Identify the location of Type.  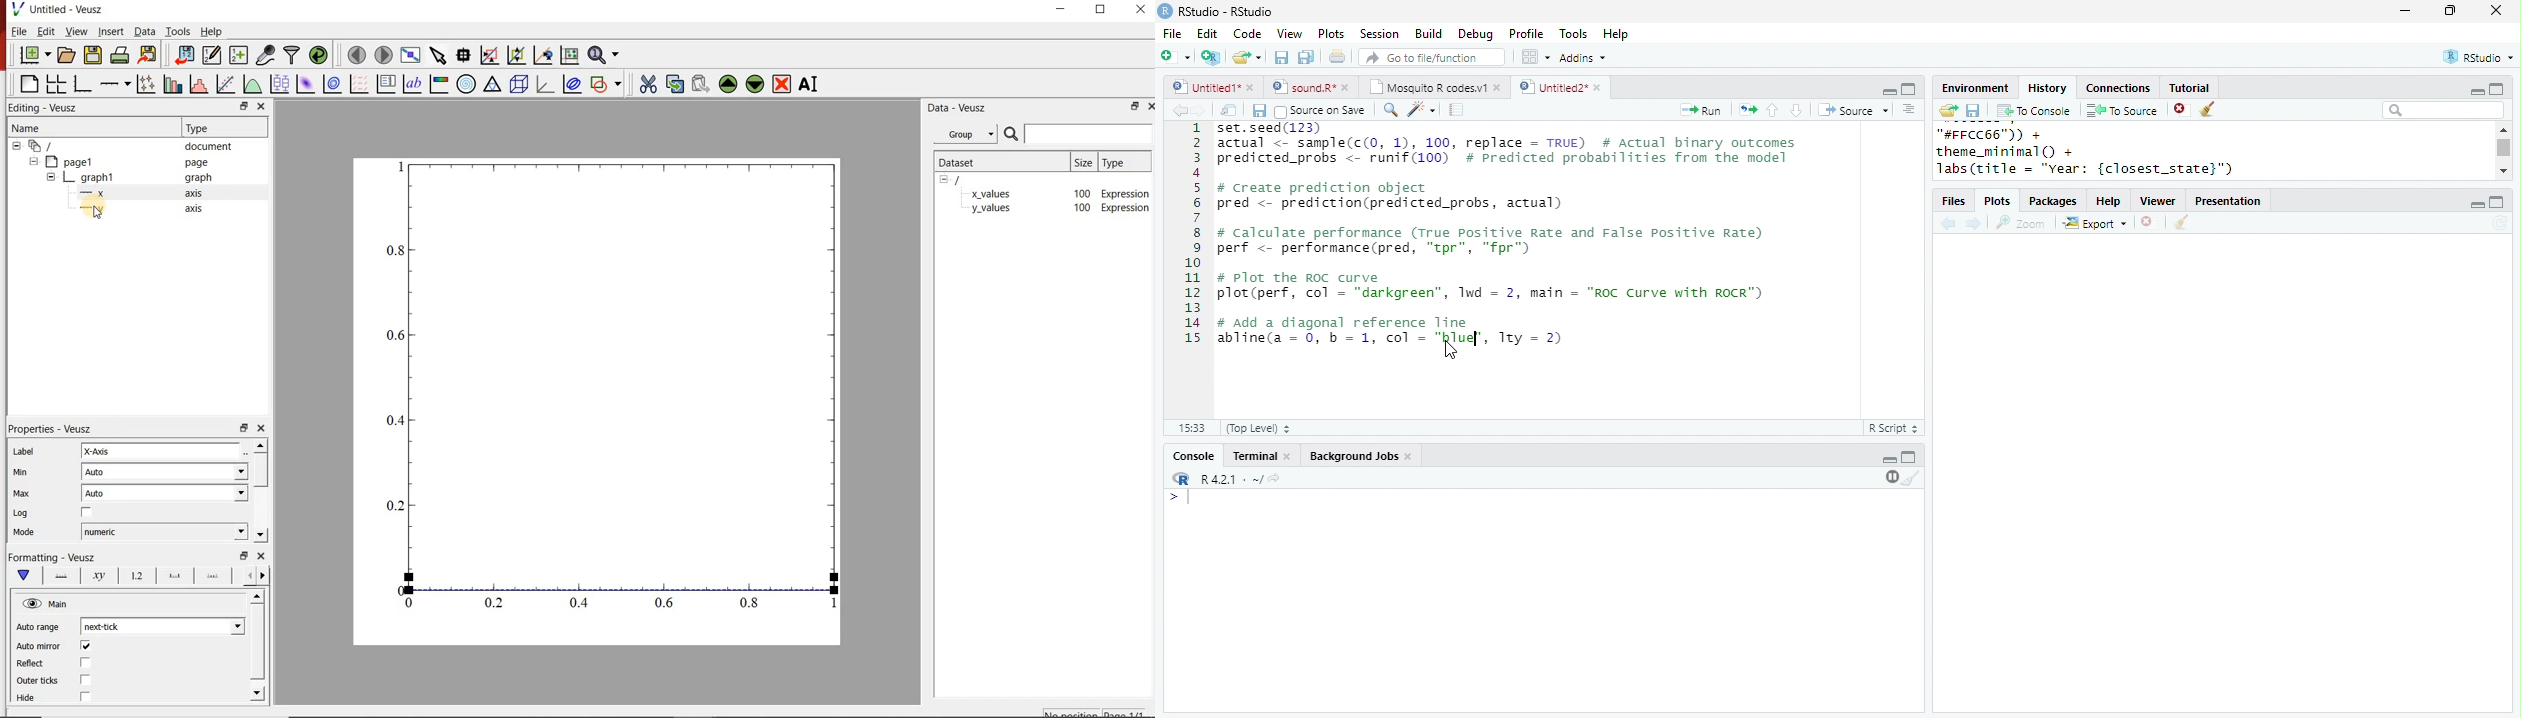
(207, 128).